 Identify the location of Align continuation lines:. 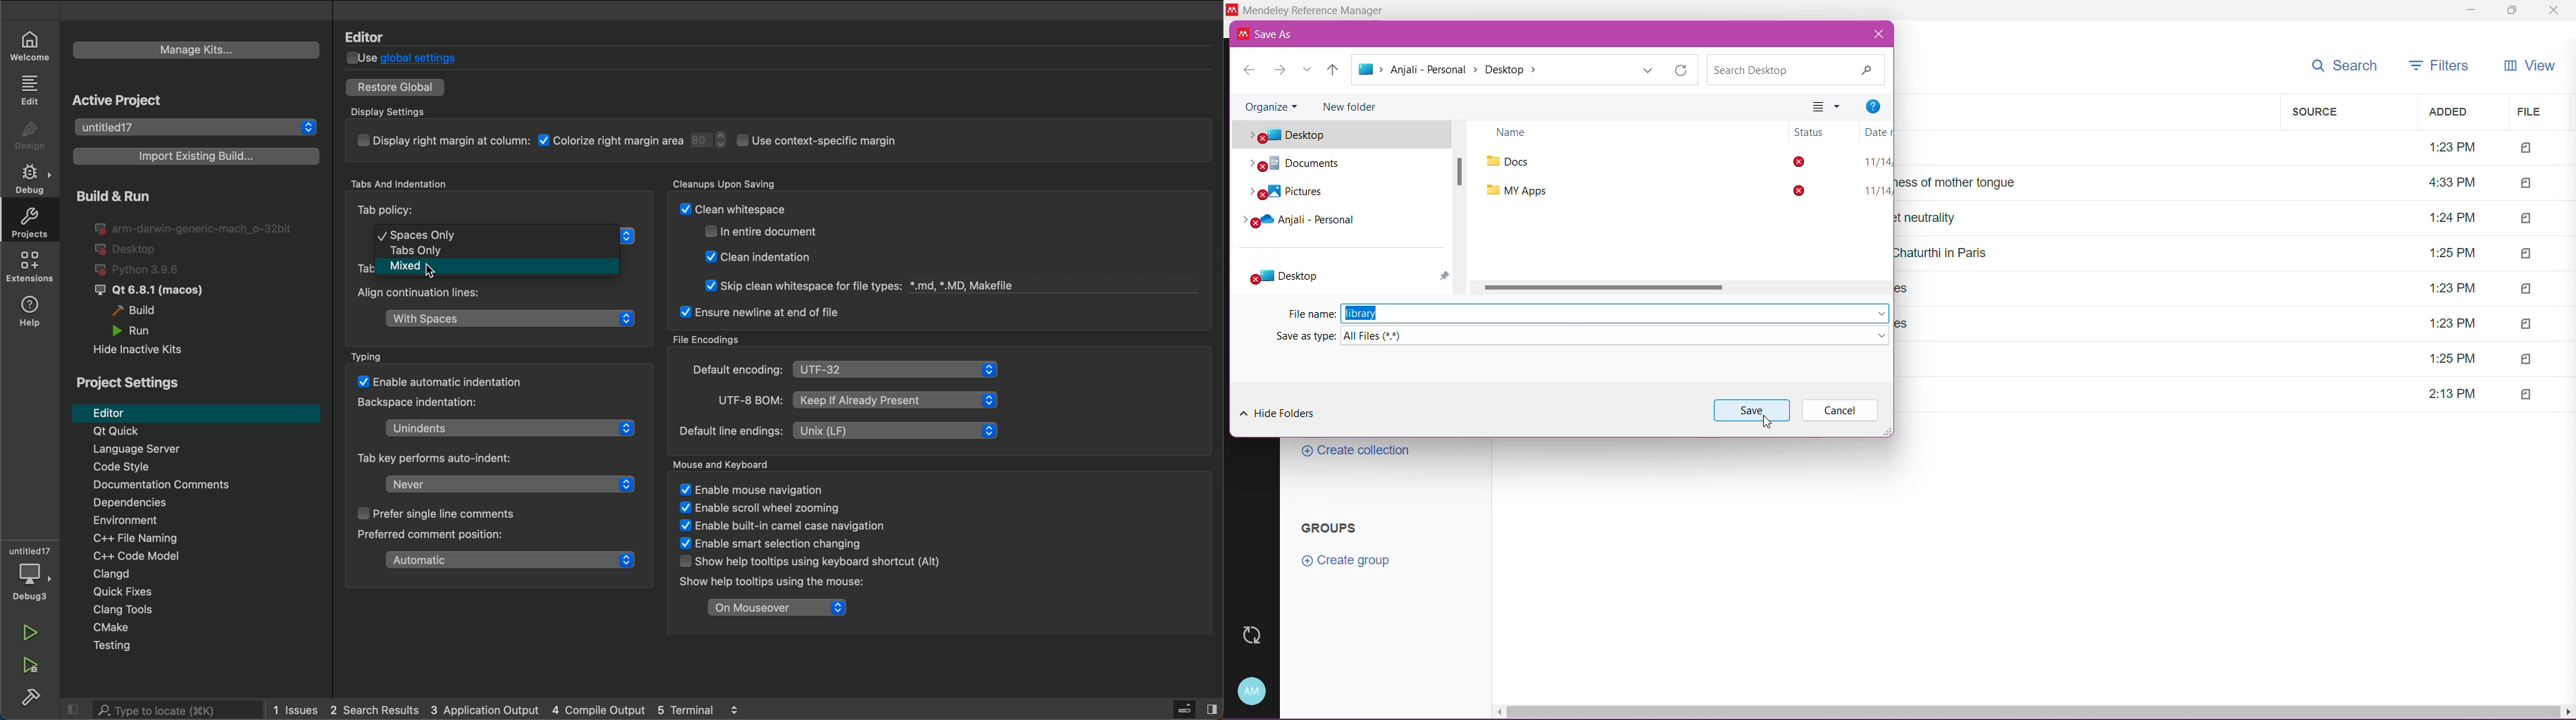
(436, 295).